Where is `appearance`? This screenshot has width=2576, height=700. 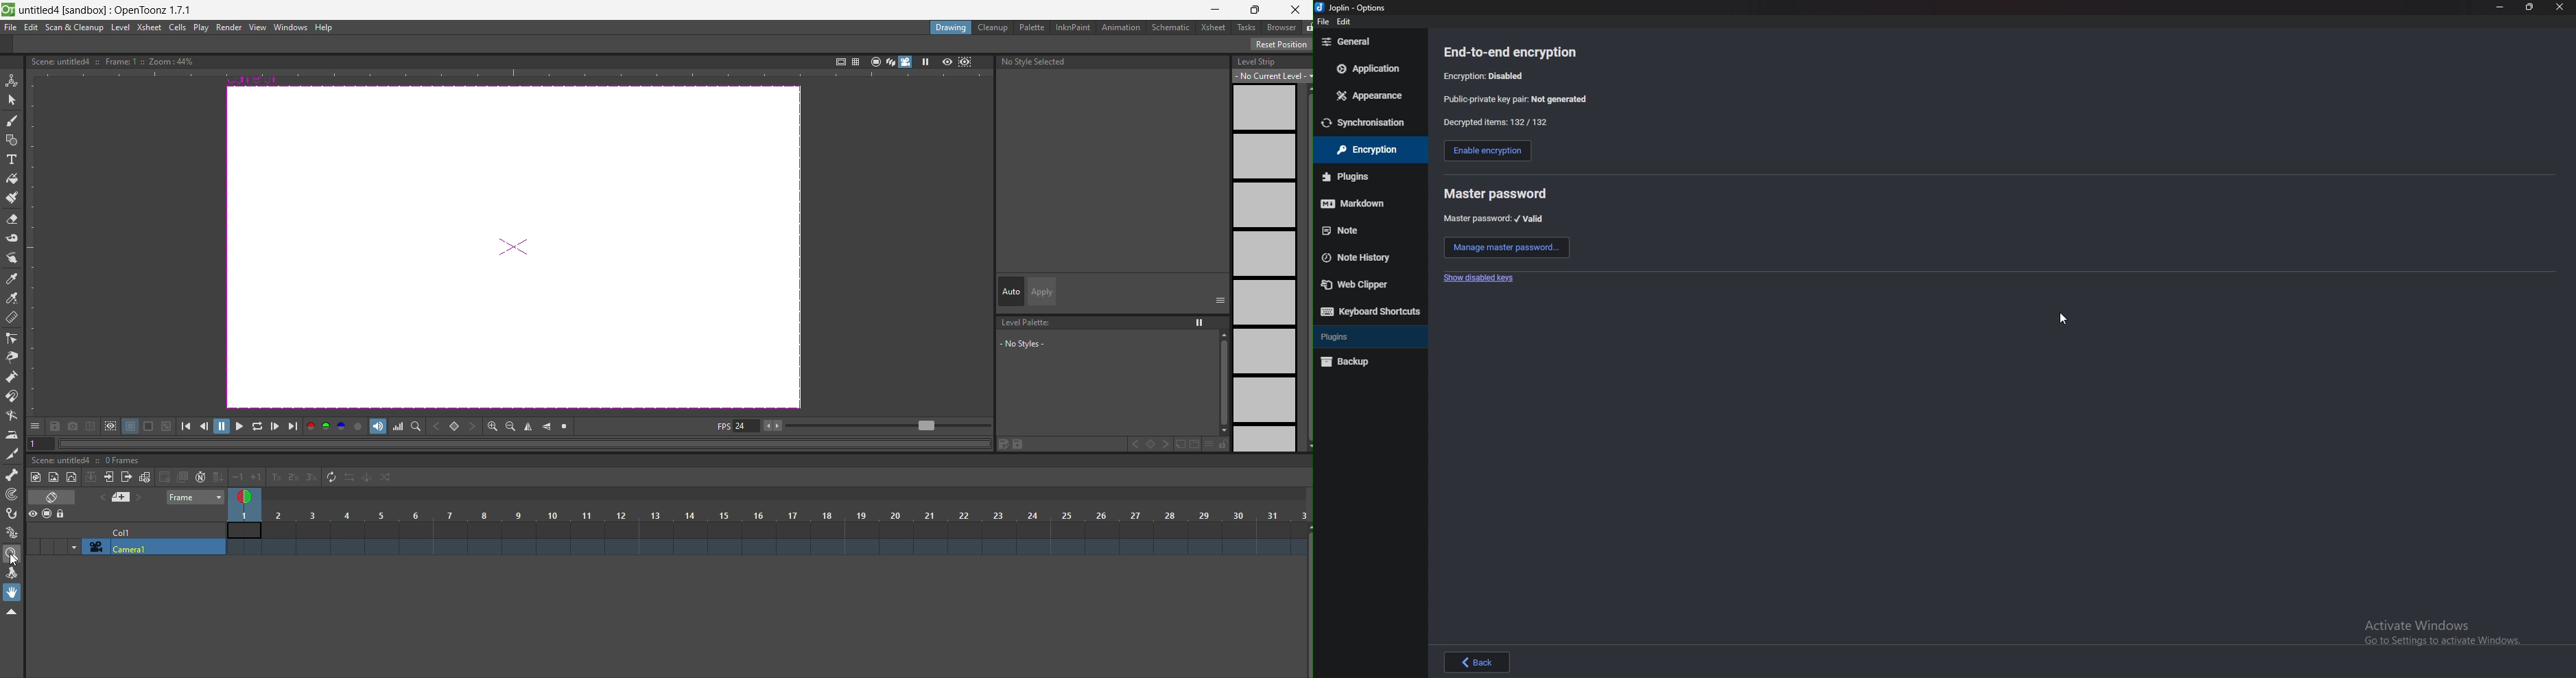 appearance is located at coordinates (1368, 96).